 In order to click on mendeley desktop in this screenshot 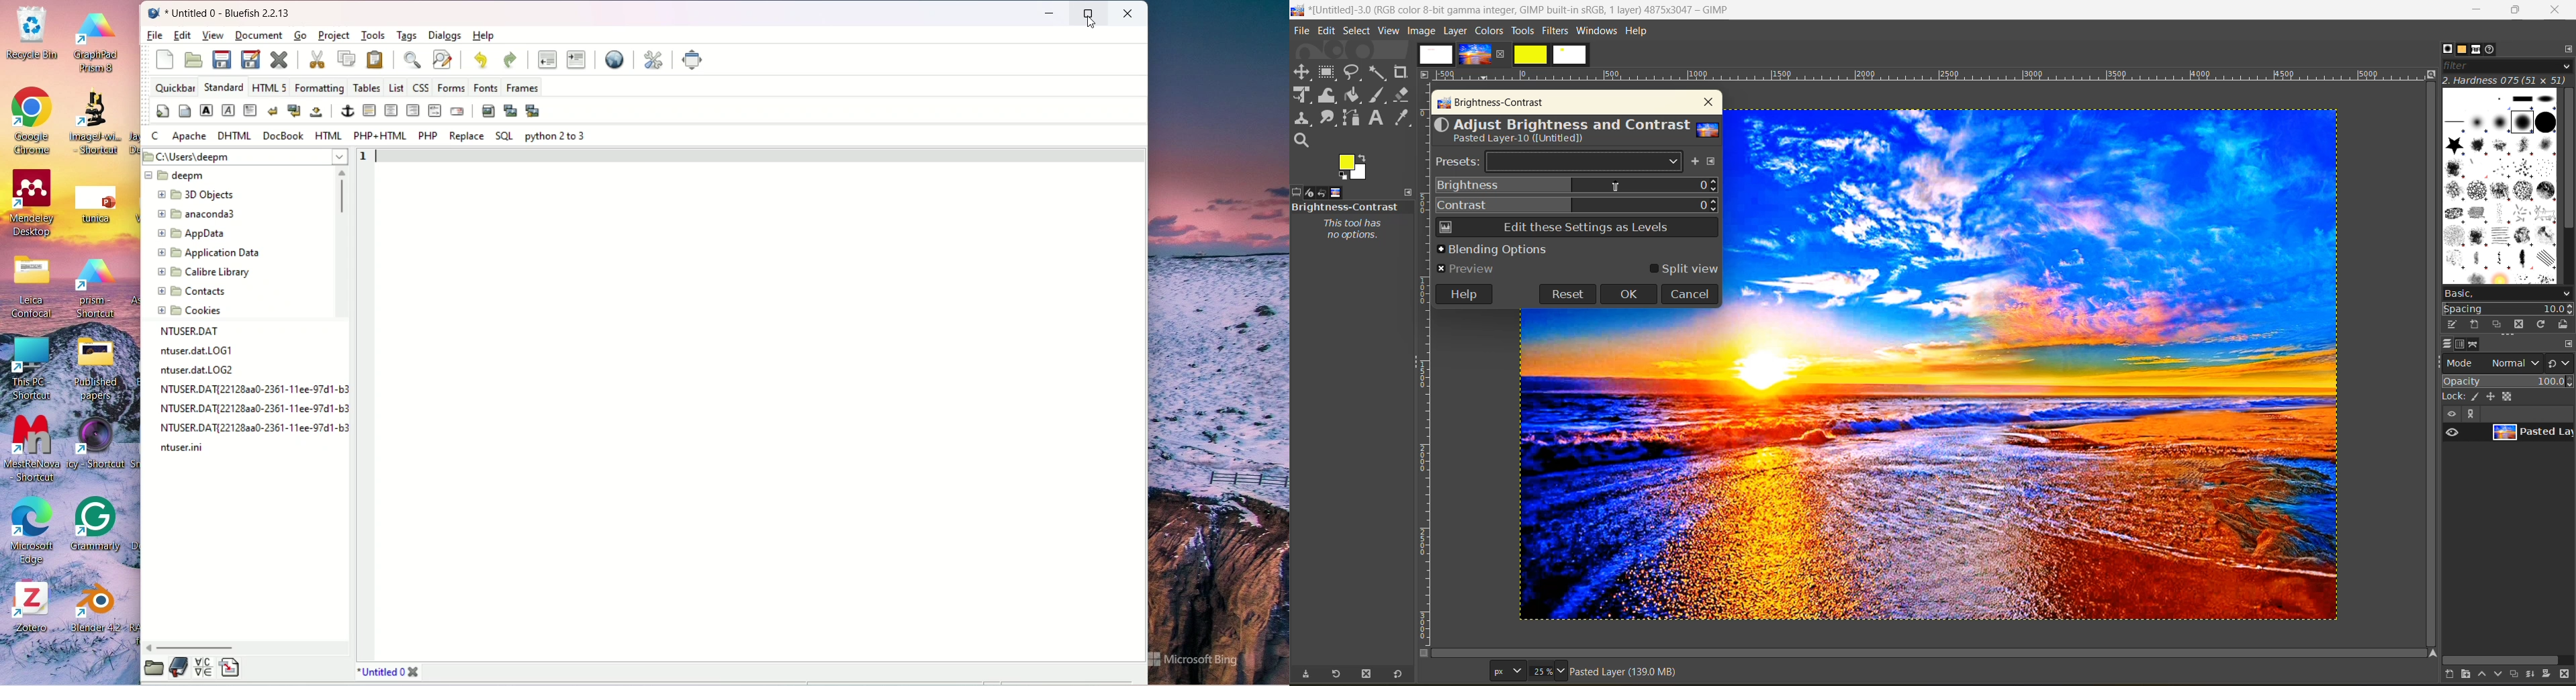, I will do `click(32, 204)`.